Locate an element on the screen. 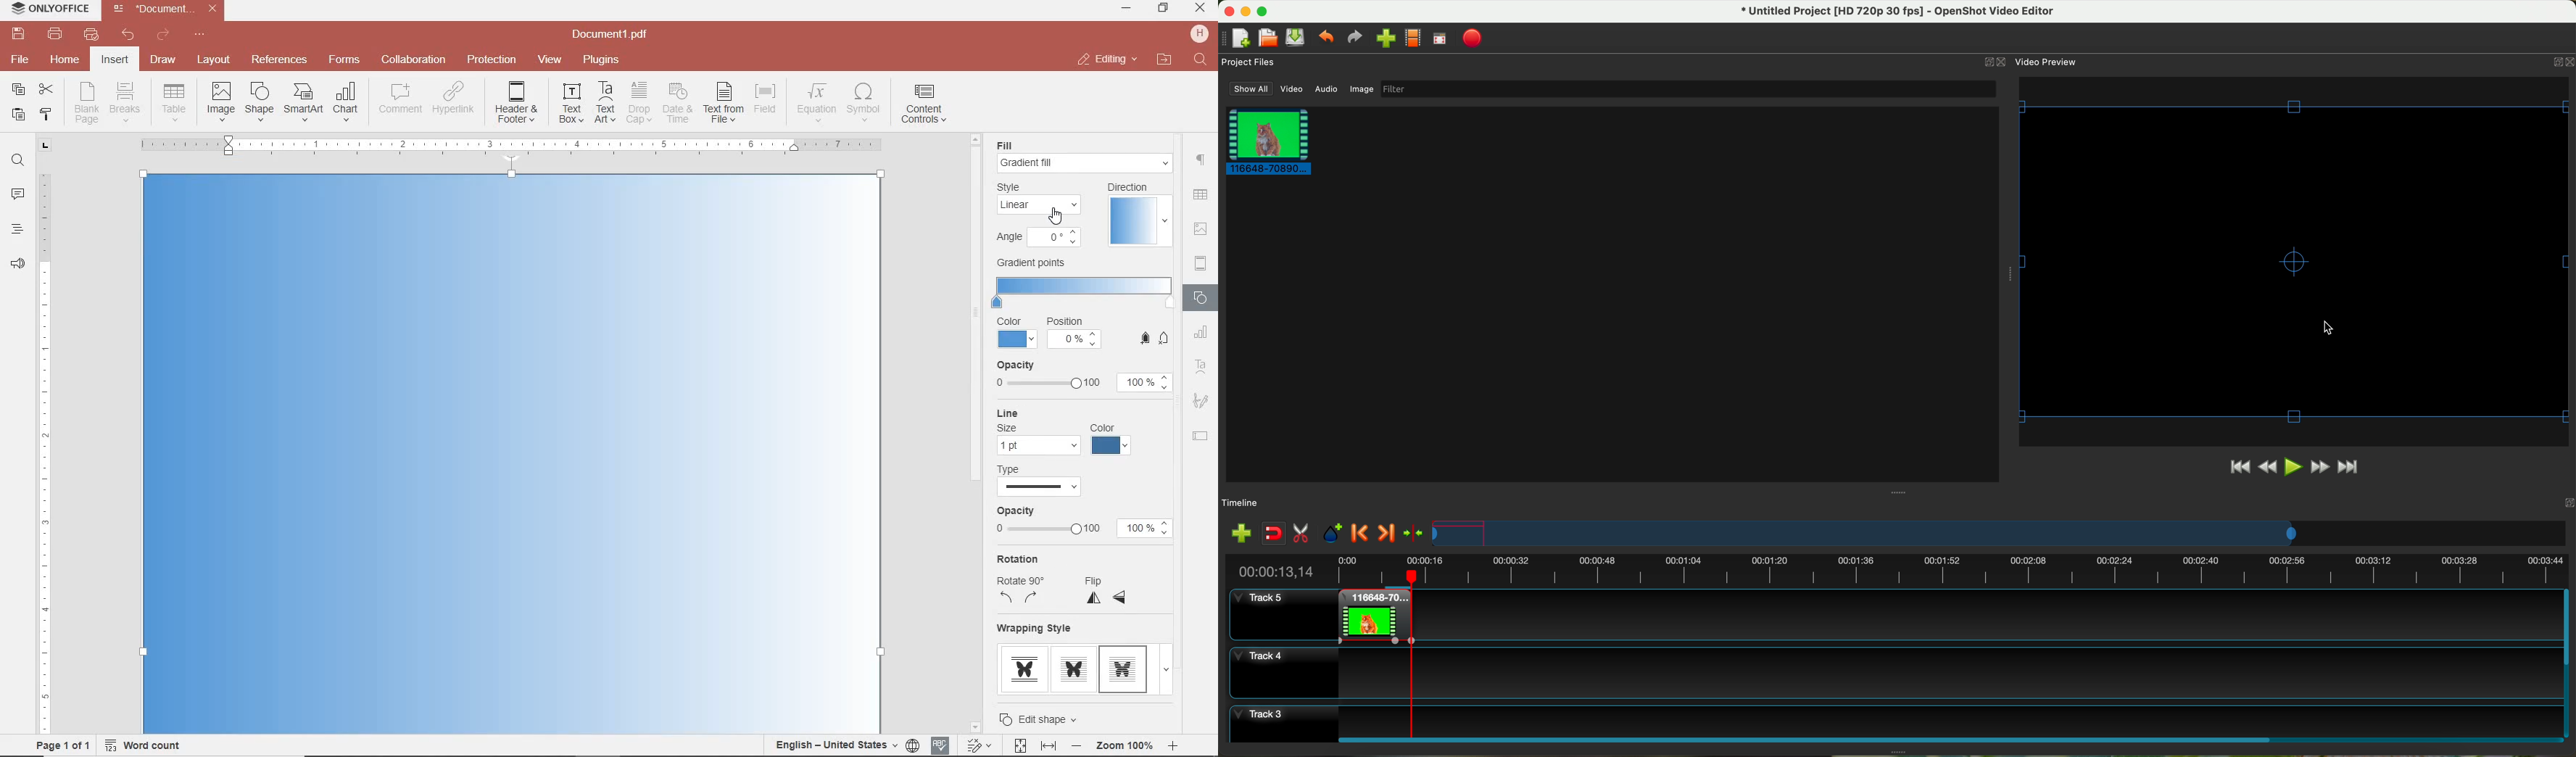 This screenshot has height=784, width=2576. find is located at coordinates (17, 159).